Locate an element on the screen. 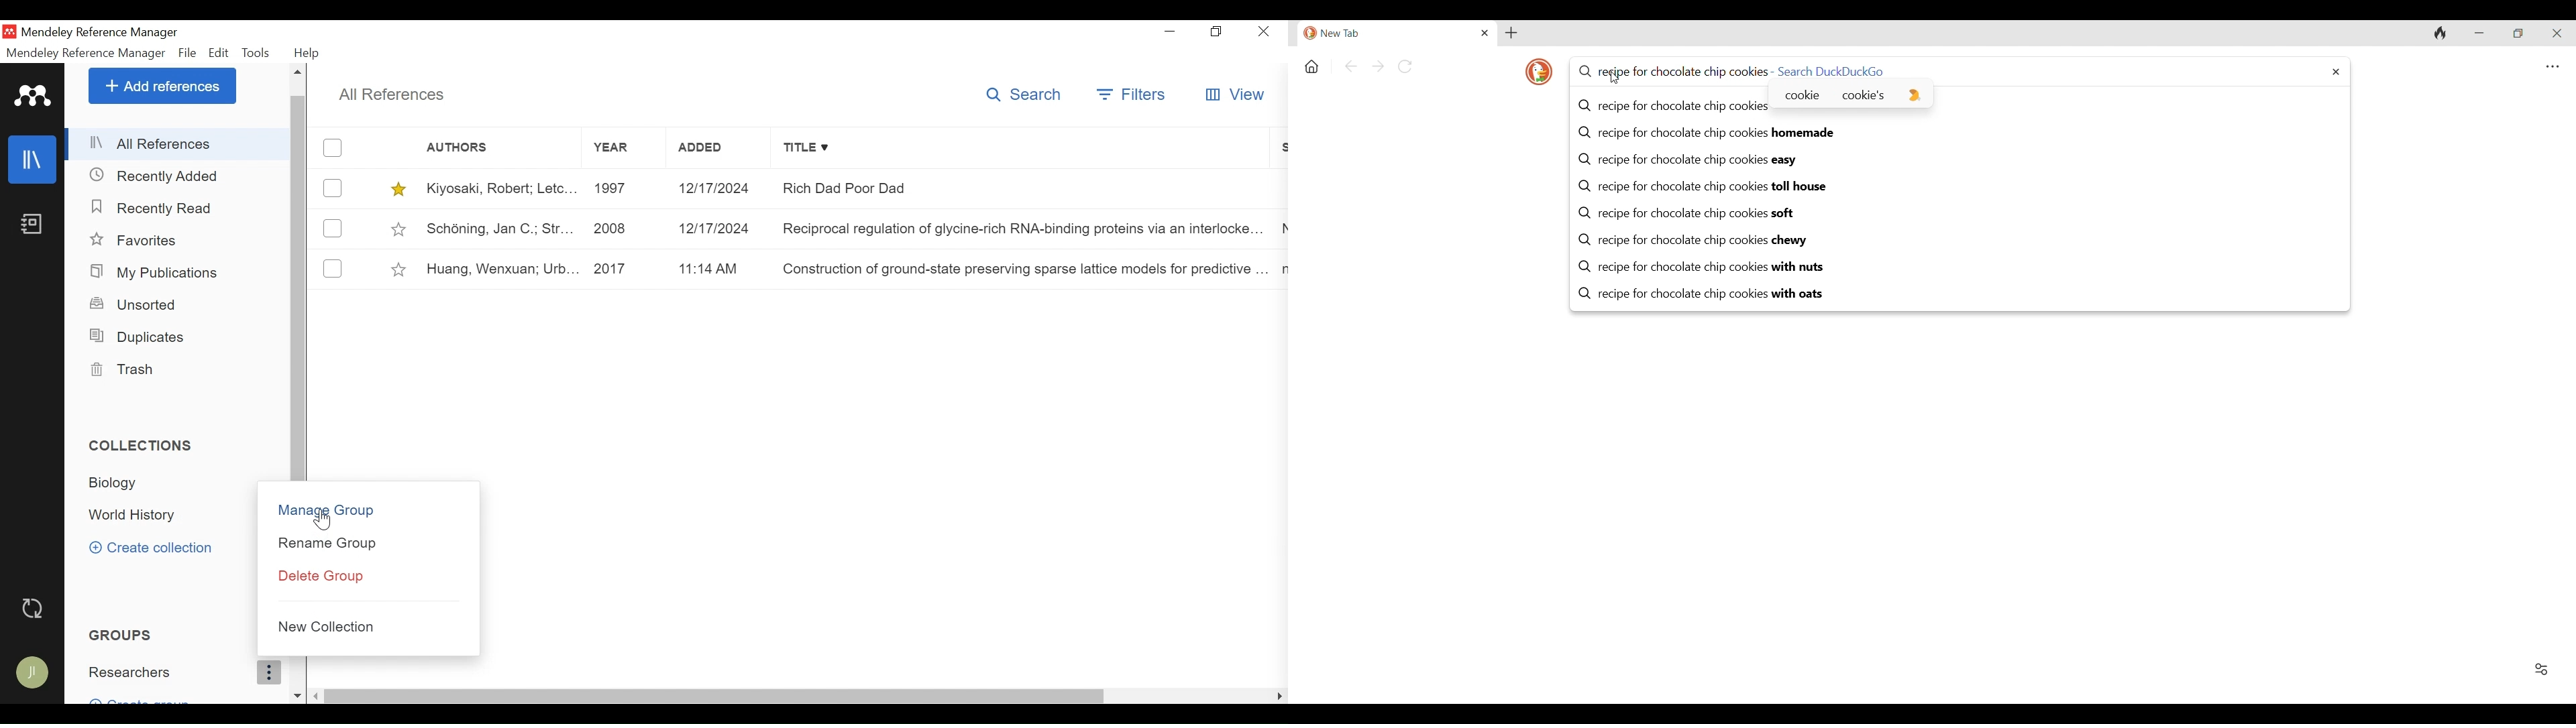 This screenshot has height=728, width=2576. recipe for chocolate chip cookies is located at coordinates (1671, 71).